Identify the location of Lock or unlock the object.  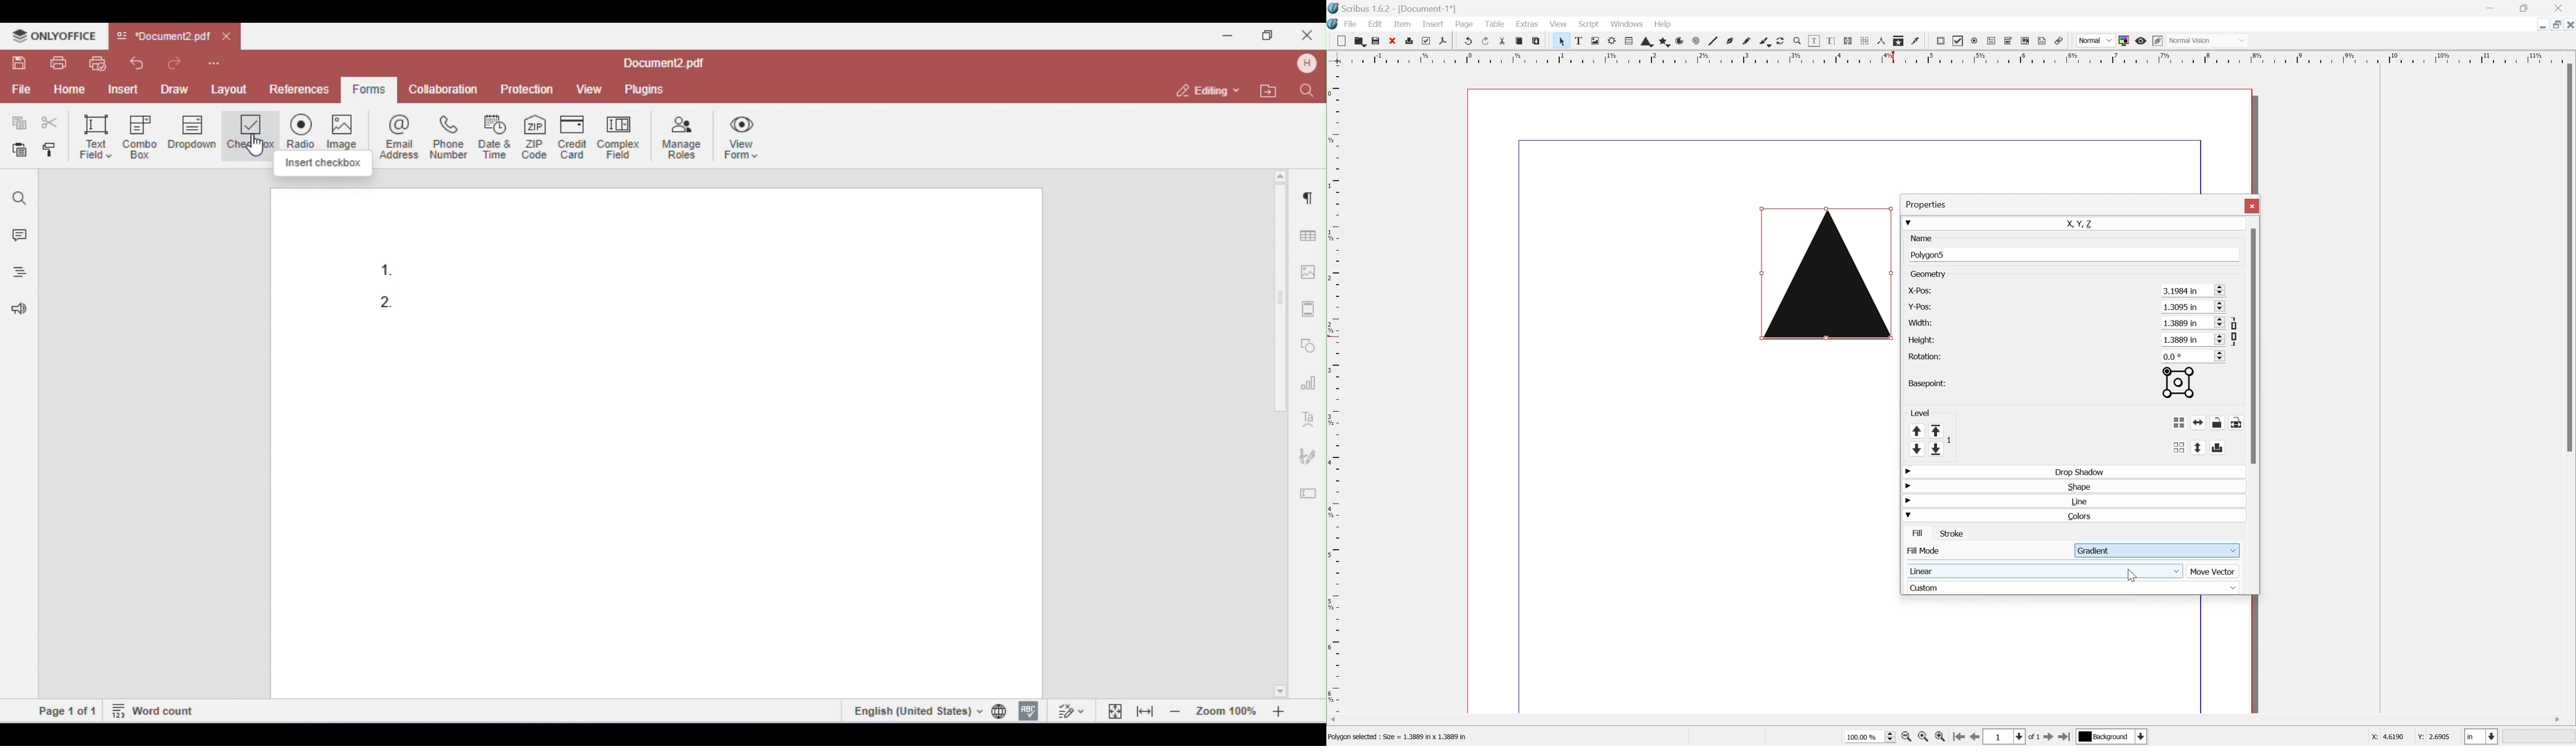
(2232, 421).